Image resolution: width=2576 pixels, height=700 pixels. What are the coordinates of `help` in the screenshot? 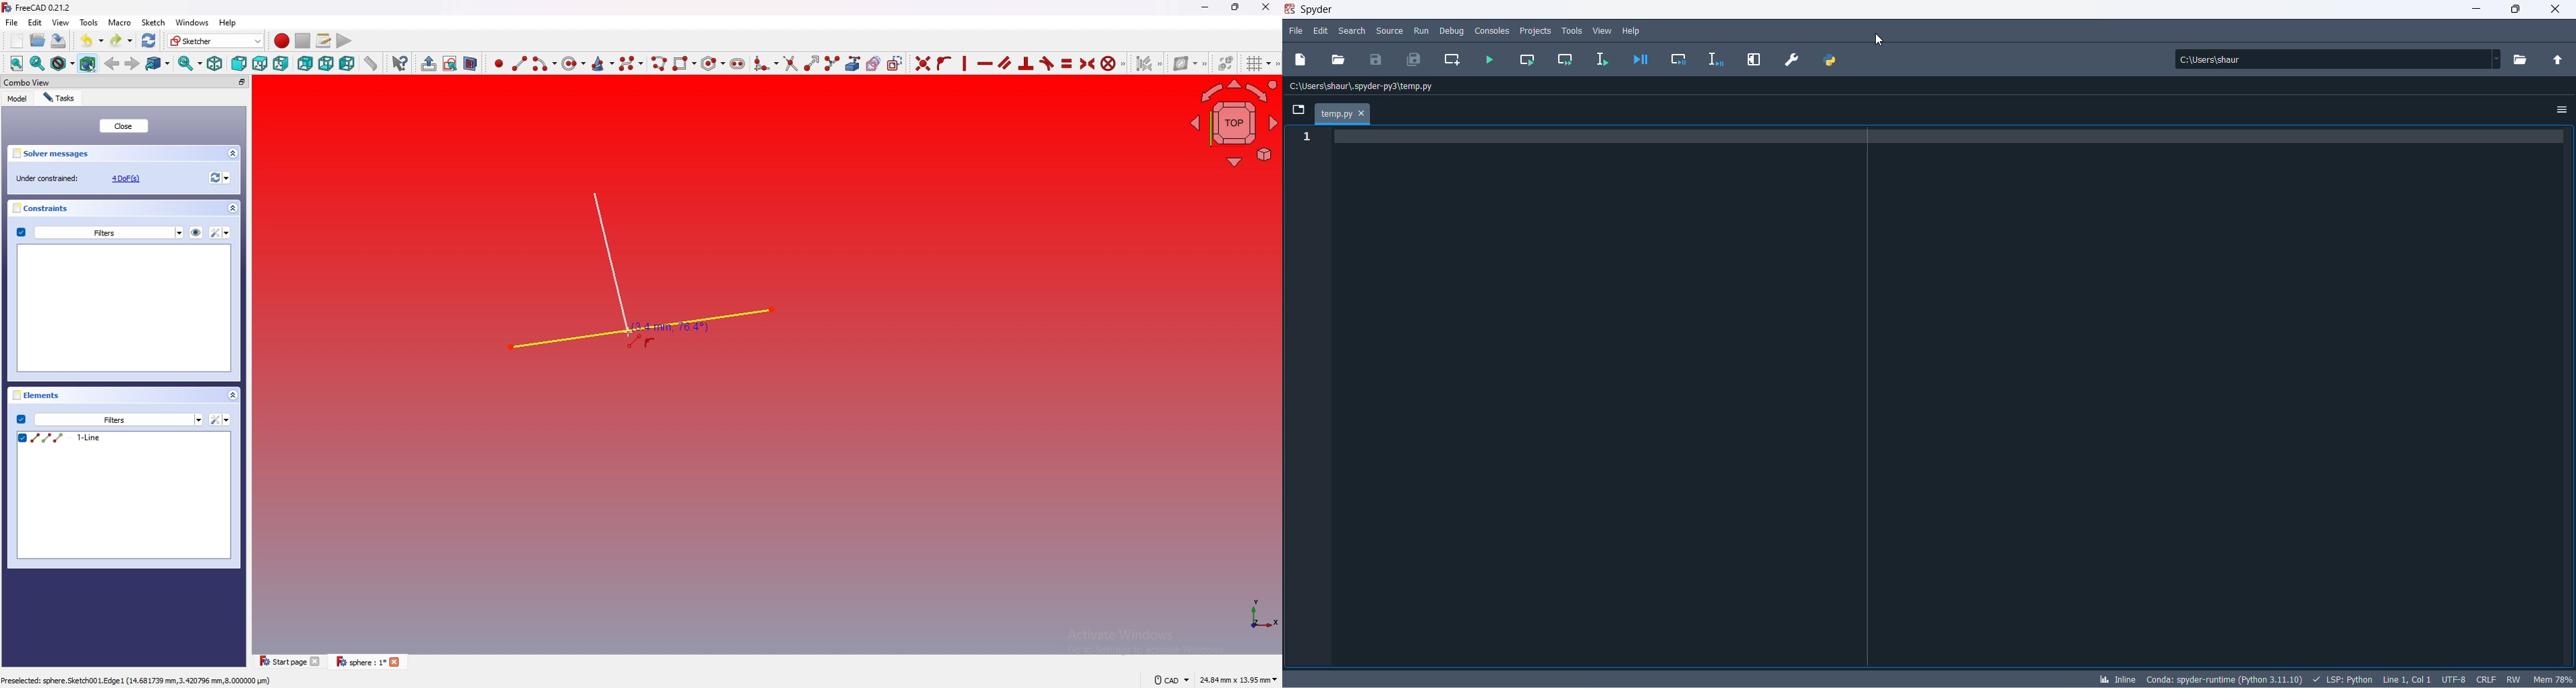 It's located at (1635, 30).